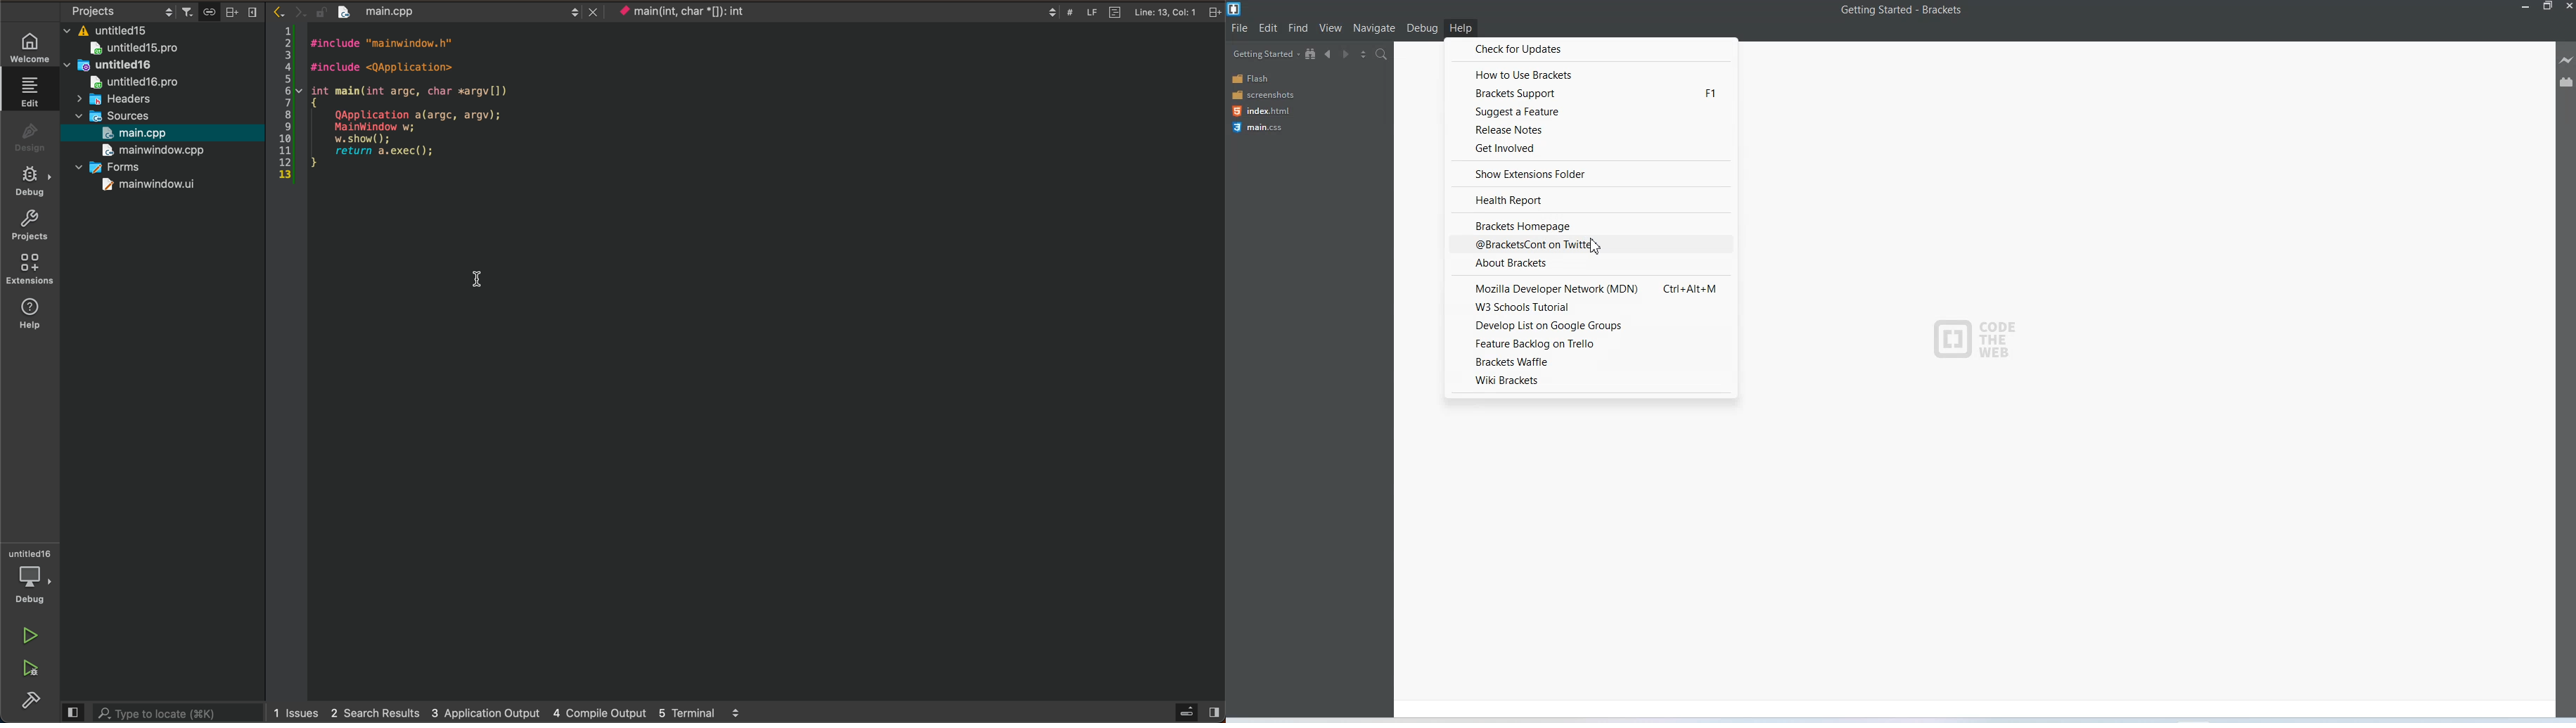  What do you see at coordinates (1973, 337) in the screenshot?
I see `Logo` at bounding box center [1973, 337].